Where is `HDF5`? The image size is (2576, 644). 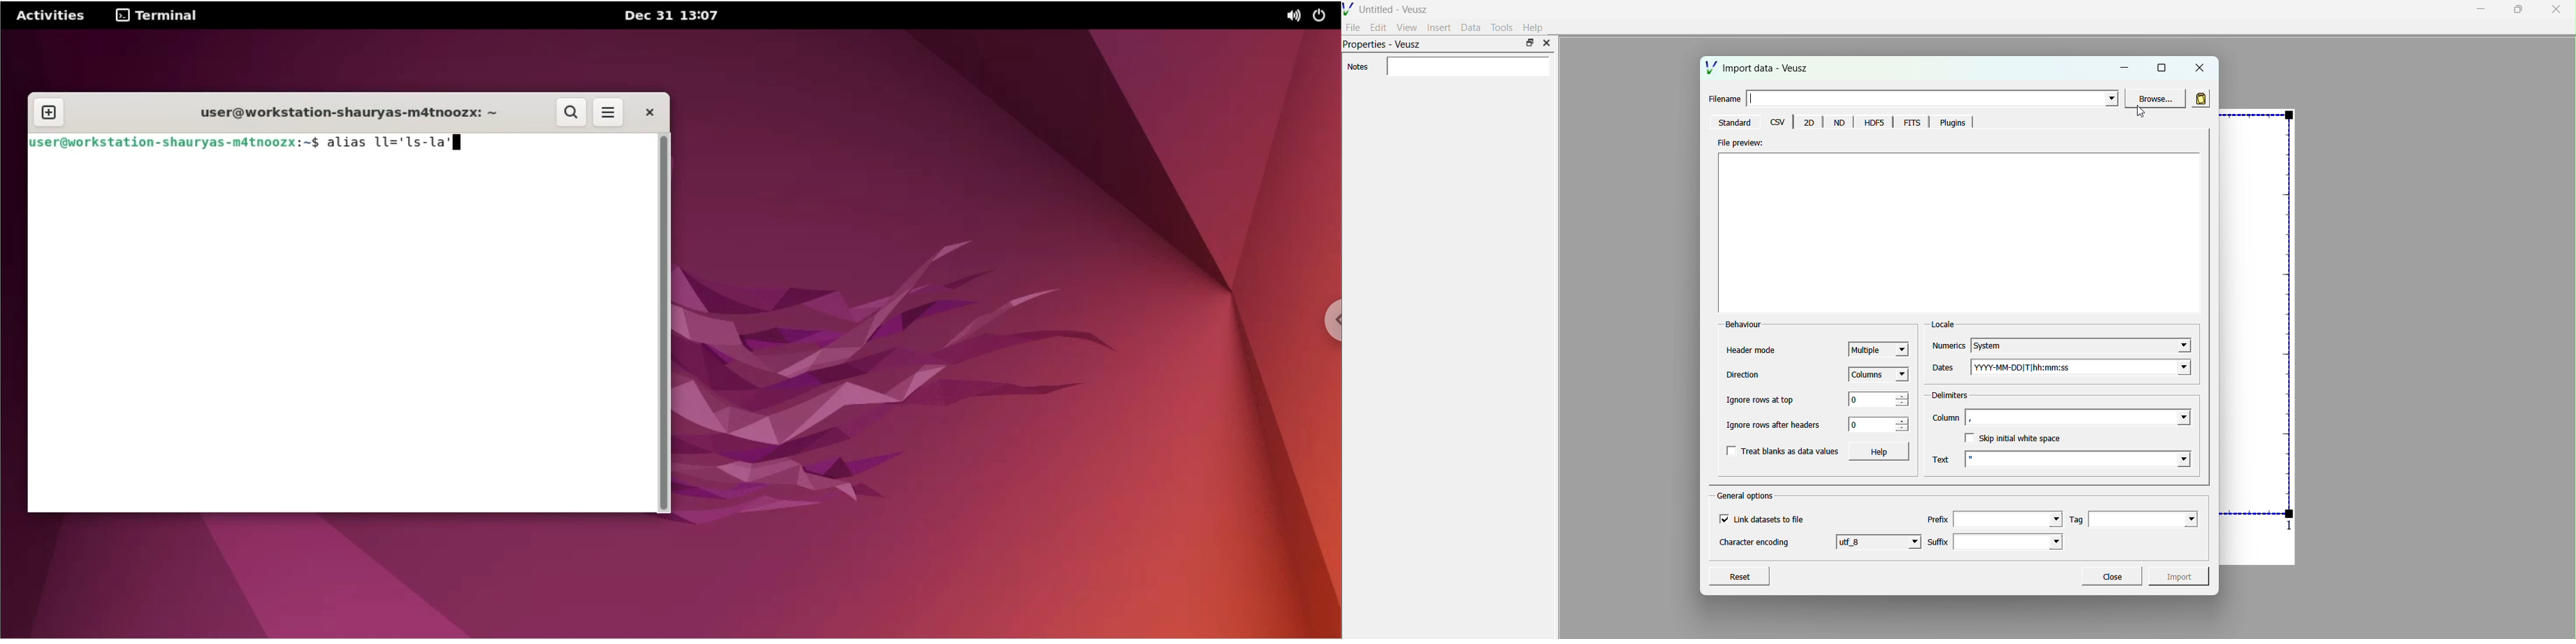 HDF5 is located at coordinates (1873, 123).